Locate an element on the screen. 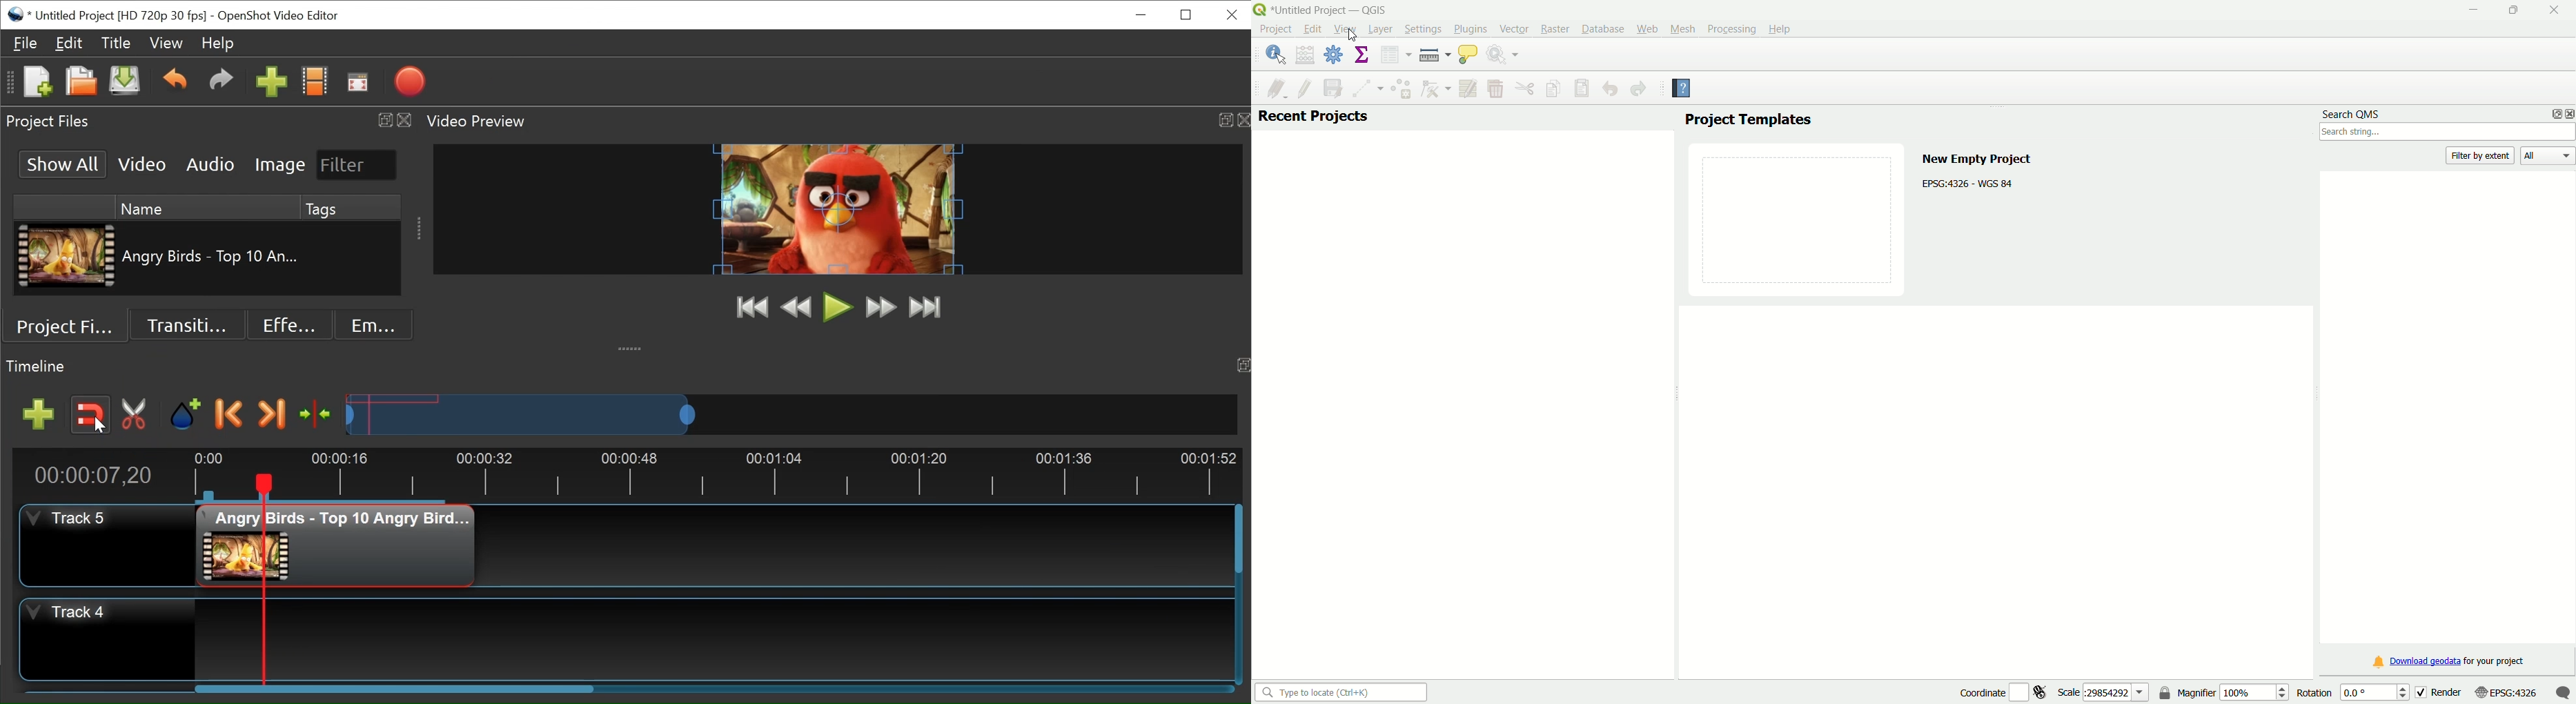 The width and height of the screenshot is (2576, 728). Video Preview Panel is located at coordinates (836, 121).